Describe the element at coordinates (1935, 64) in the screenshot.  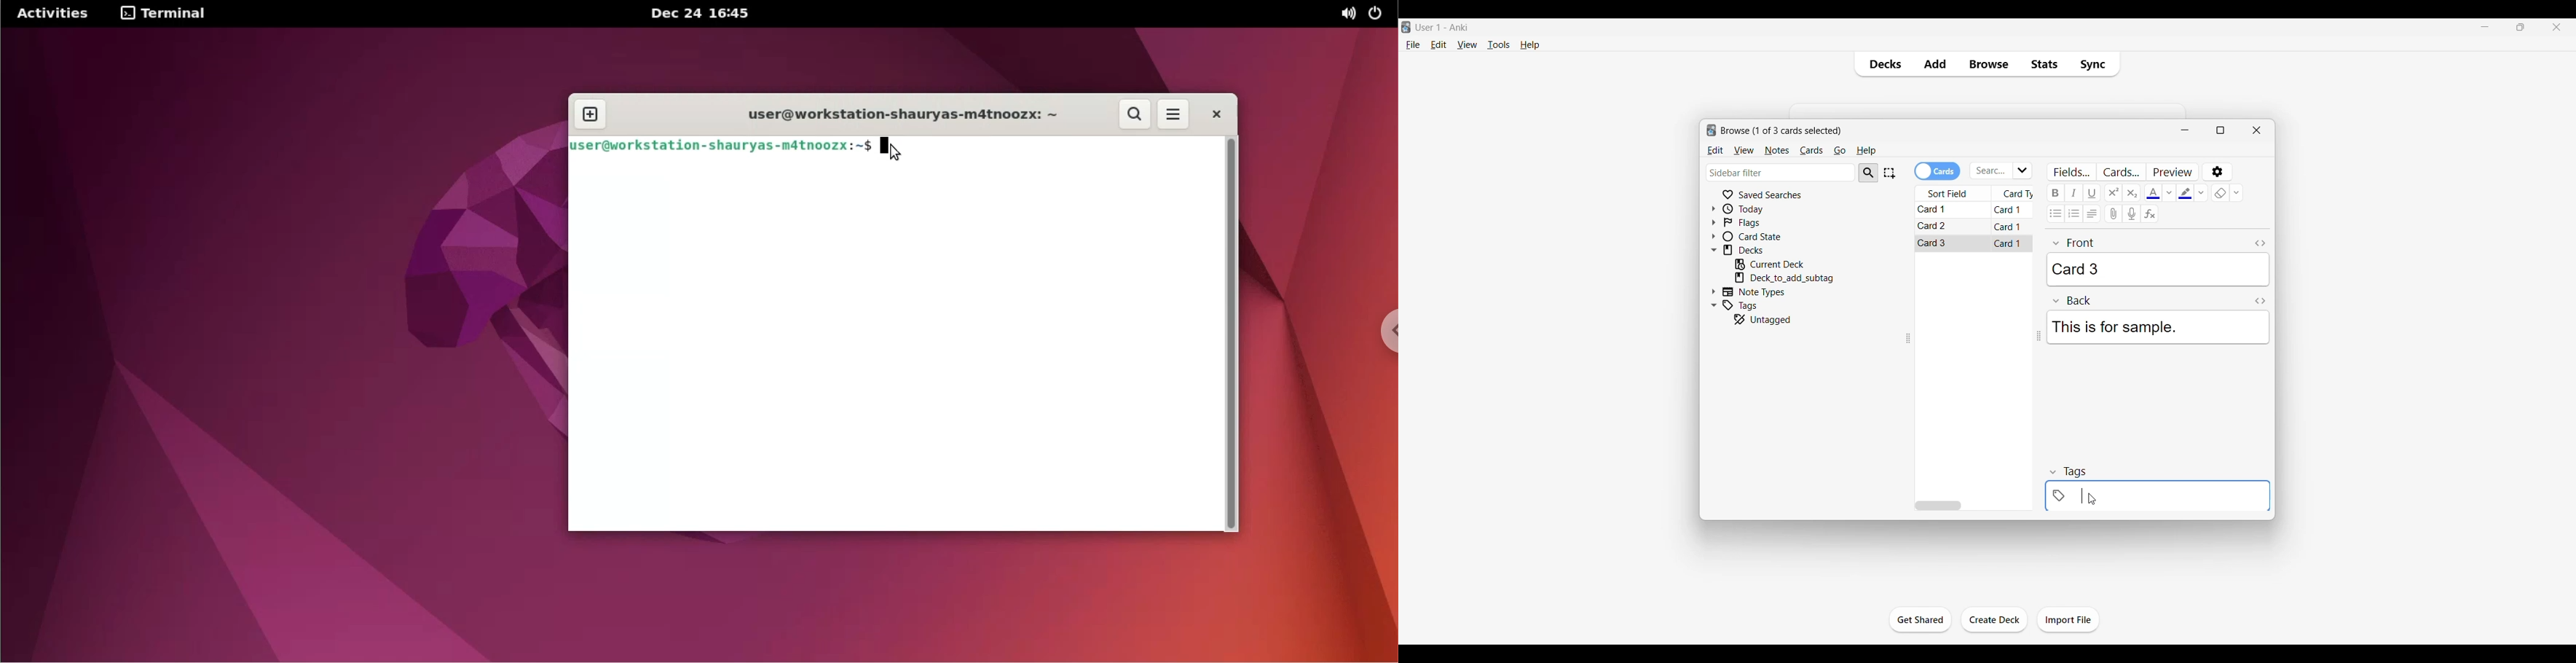
I see `Add` at that location.